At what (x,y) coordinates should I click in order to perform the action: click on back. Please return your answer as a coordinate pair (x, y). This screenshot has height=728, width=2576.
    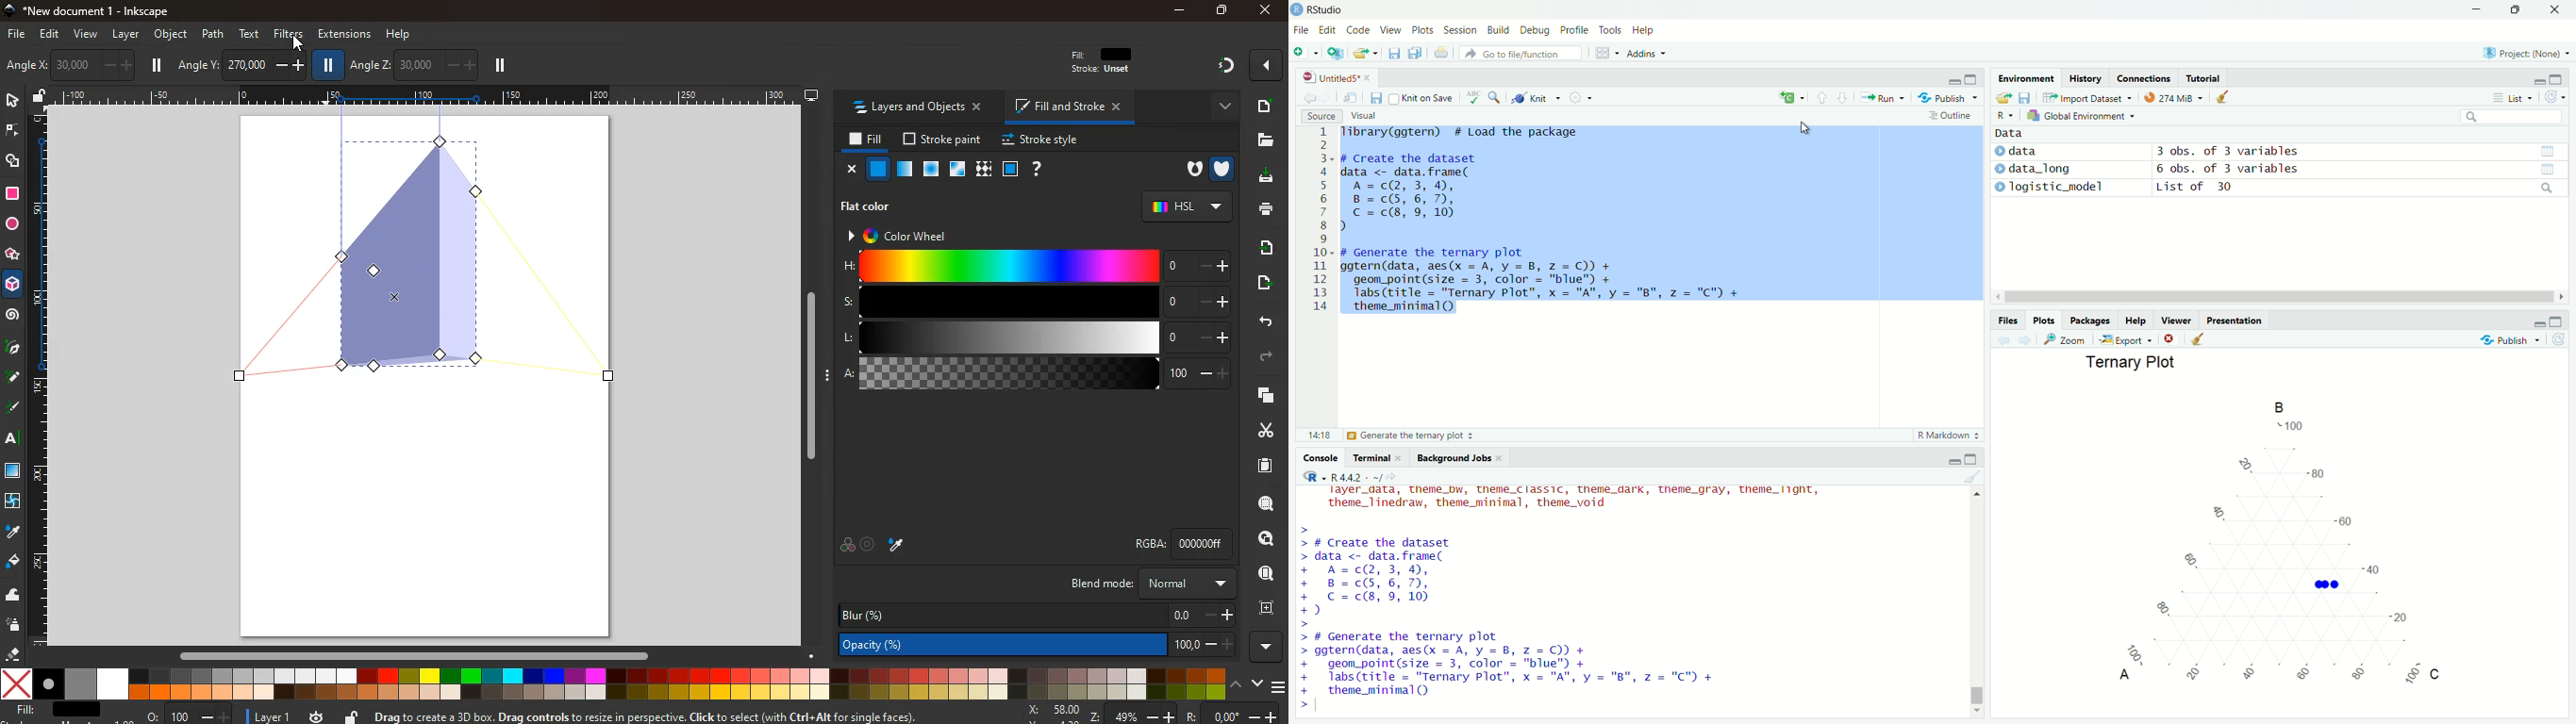
    Looking at the image, I should click on (2004, 341).